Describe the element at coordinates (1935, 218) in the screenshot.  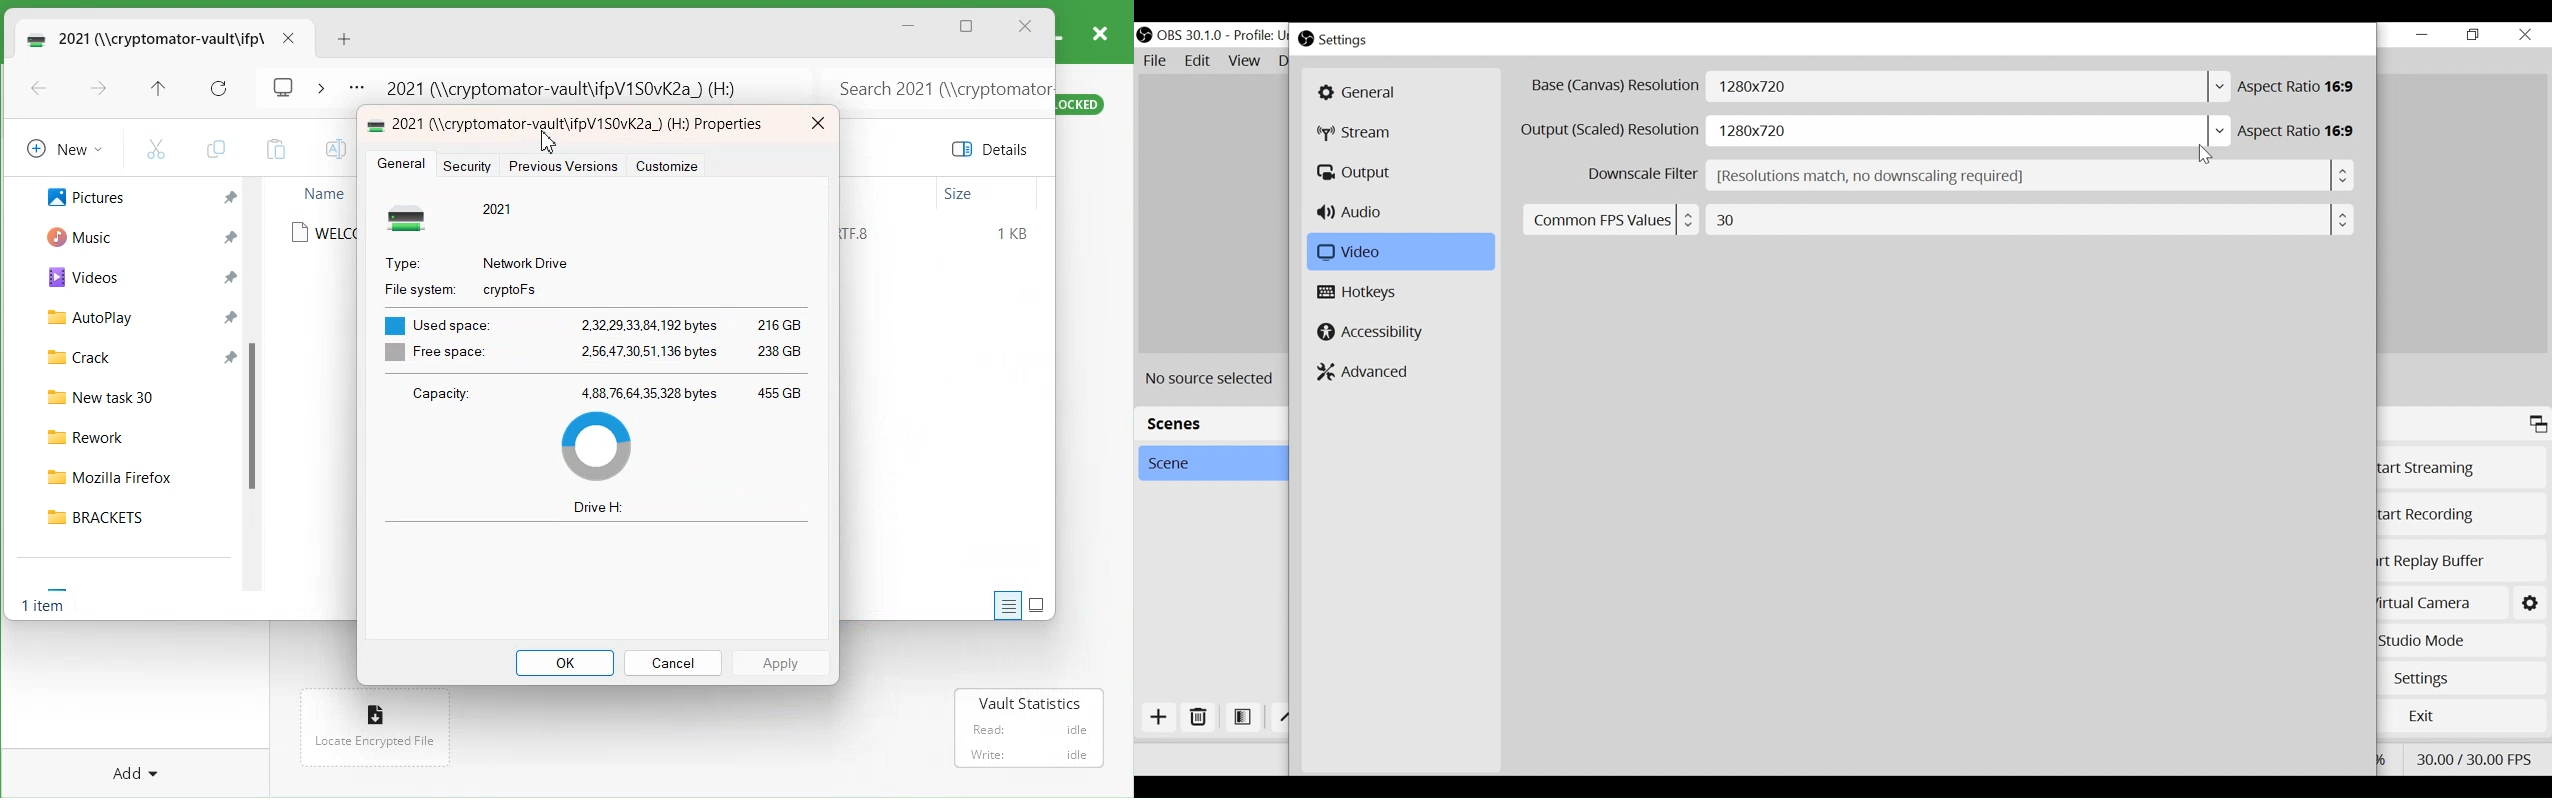
I see `Common FPS Values Field 30` at that location.